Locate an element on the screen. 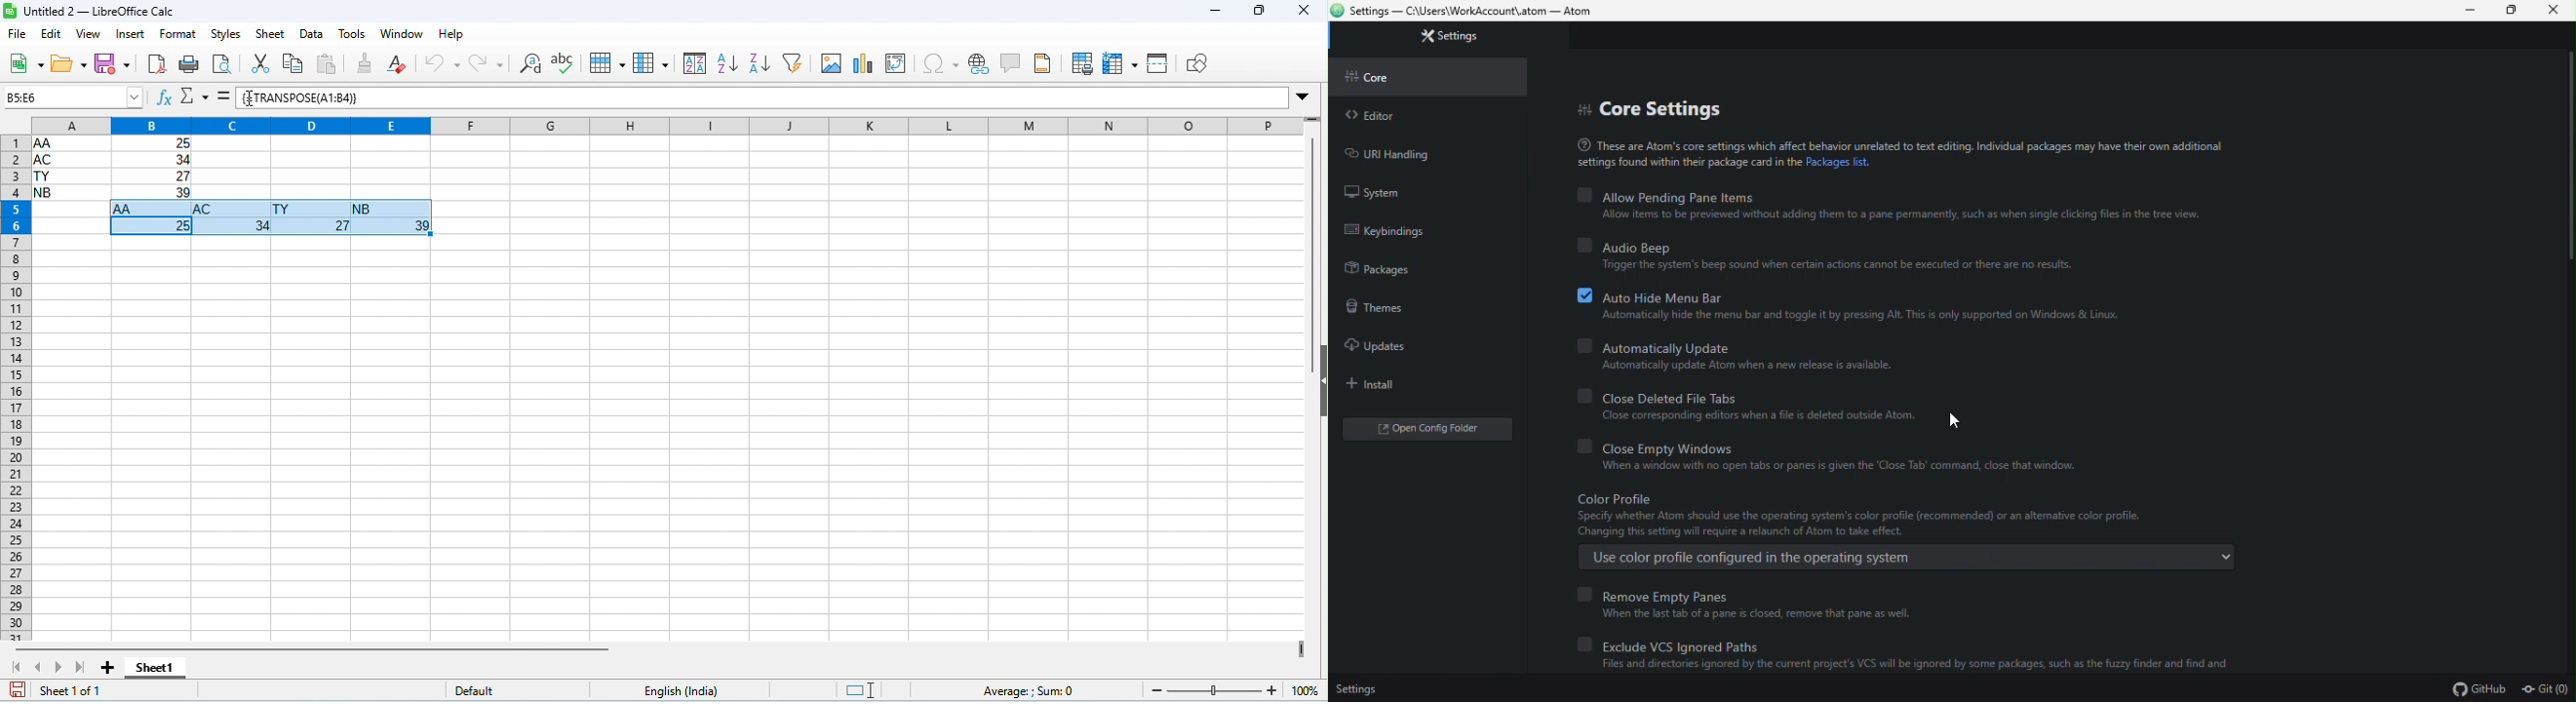  Allow items to be previewed without adding them to a pane permanently, such as when single clicking files in the tree view. is located at coordinates (1900, 214).